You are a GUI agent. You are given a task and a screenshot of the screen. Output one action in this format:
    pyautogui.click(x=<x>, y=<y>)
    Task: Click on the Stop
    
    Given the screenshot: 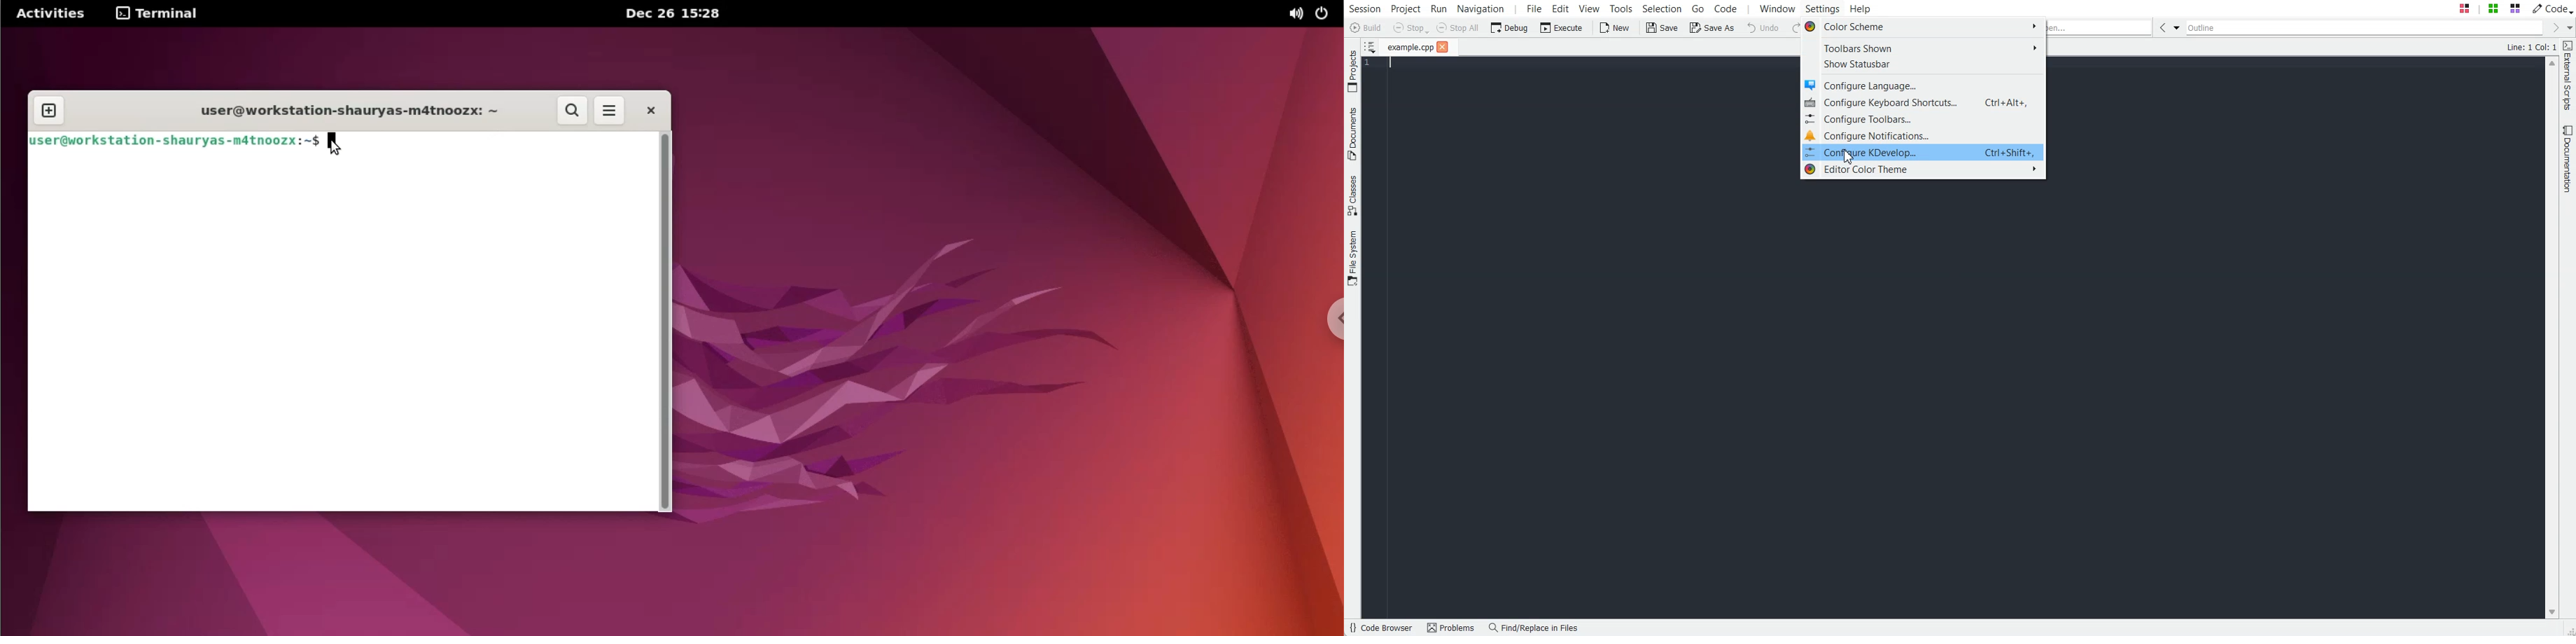 What is the action you would take?
    pyautogui.click(x=1411, y=28)
    